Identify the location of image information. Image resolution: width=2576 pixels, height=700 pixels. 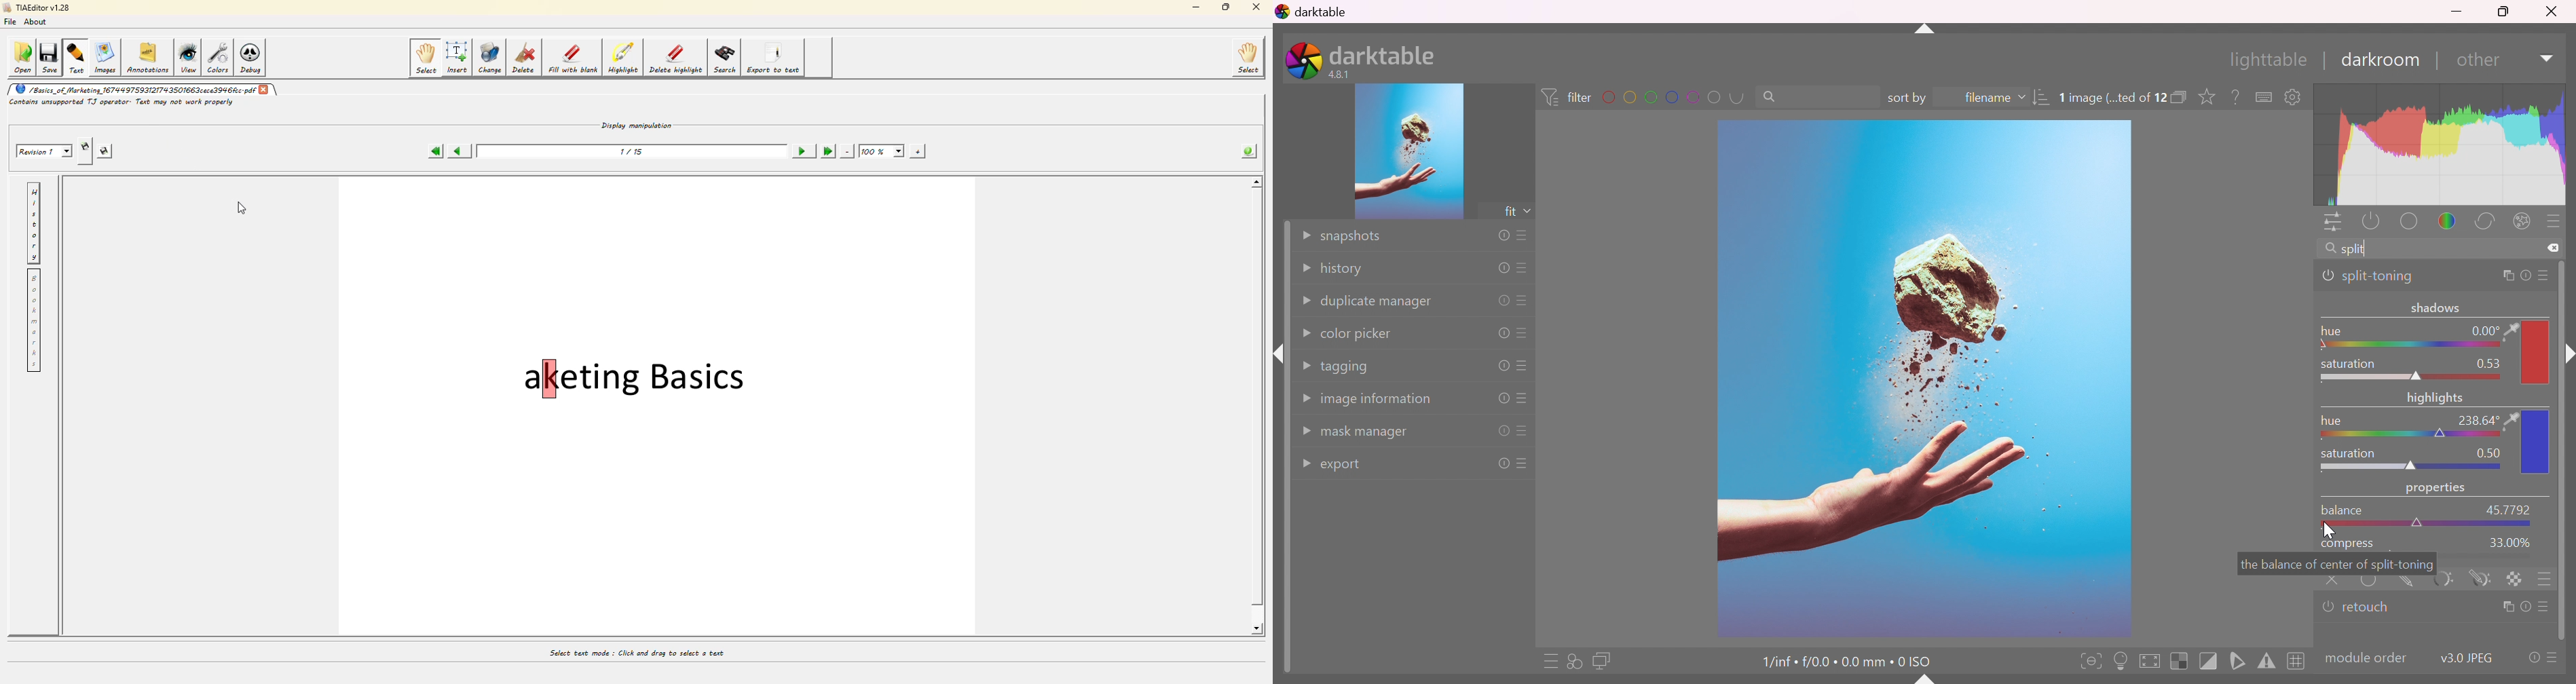
(1380, 400).